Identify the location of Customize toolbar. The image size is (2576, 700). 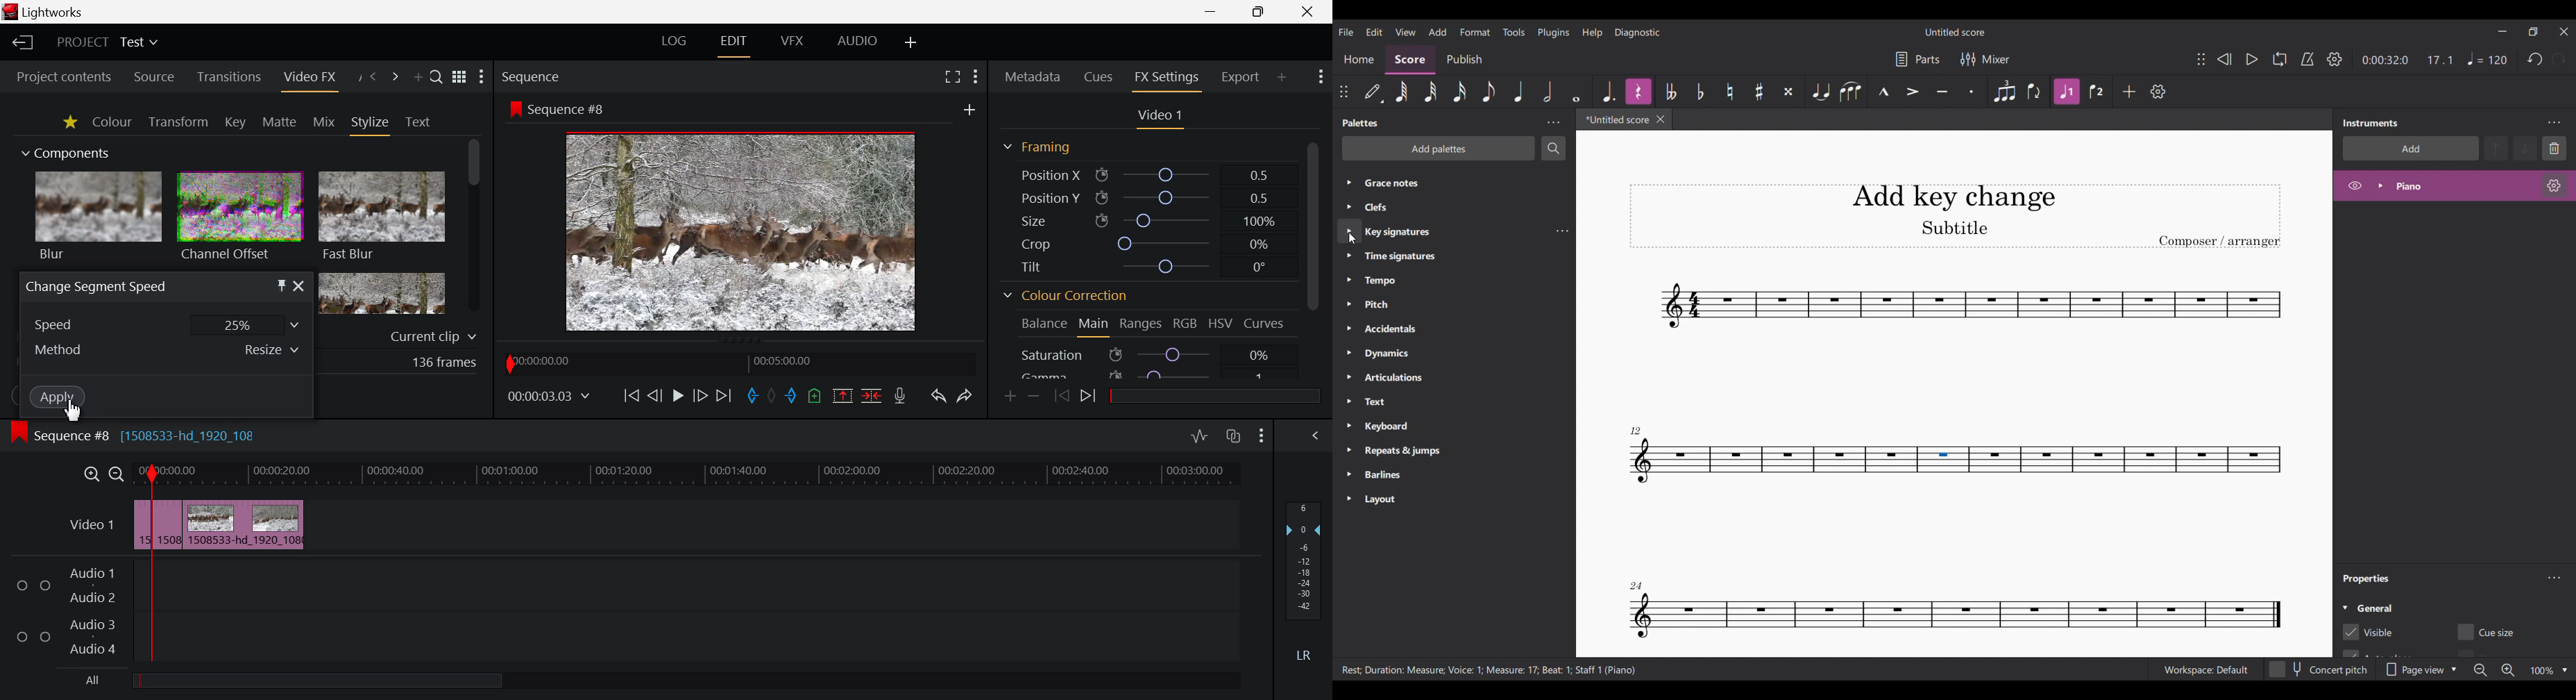
(2158, 92).